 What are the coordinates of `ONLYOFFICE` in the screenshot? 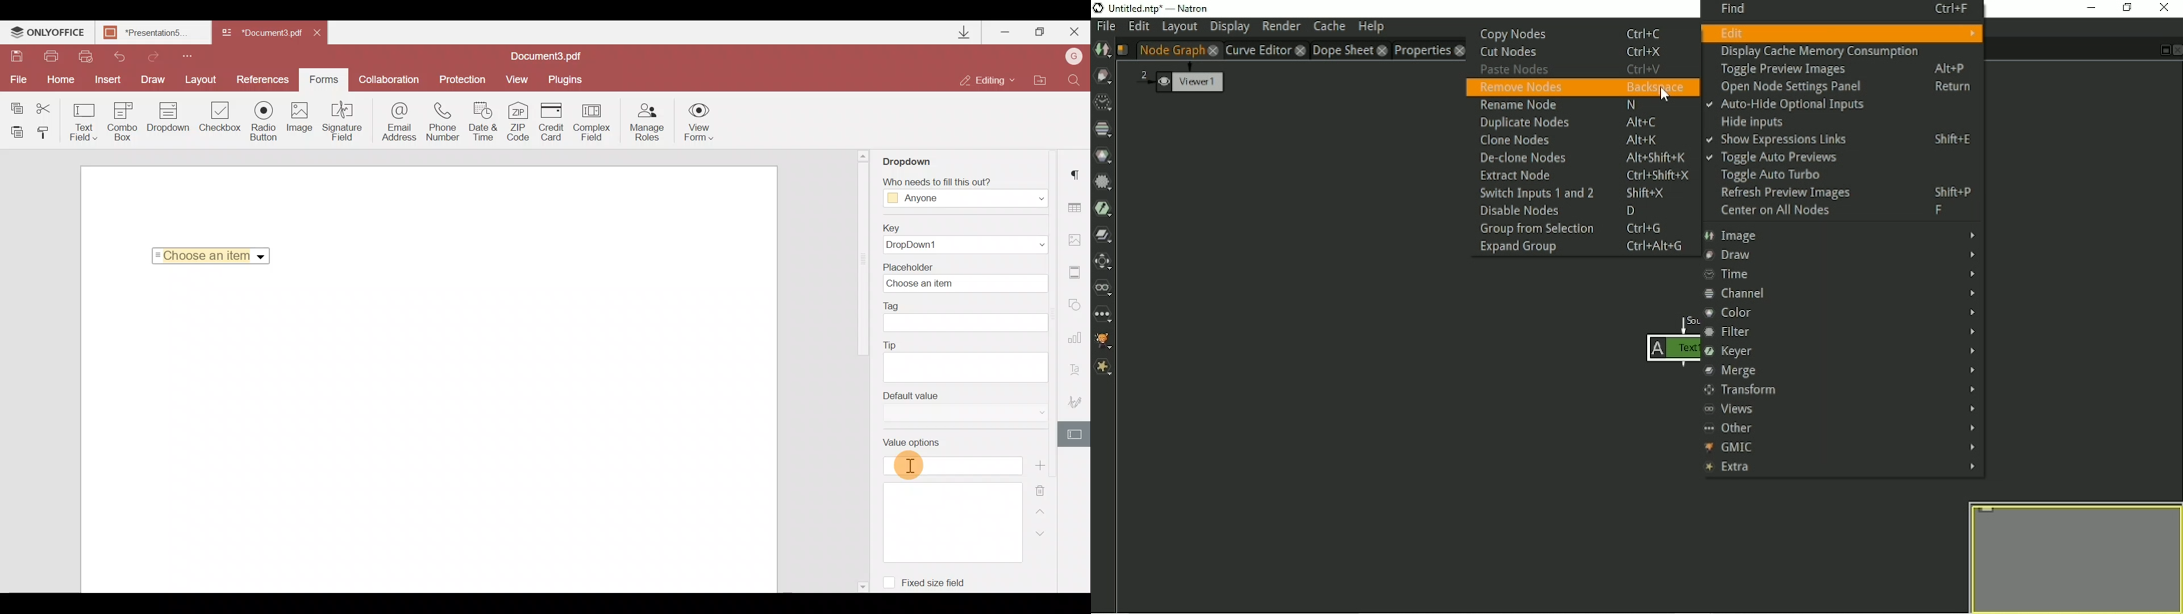 It's located at (48, 34).